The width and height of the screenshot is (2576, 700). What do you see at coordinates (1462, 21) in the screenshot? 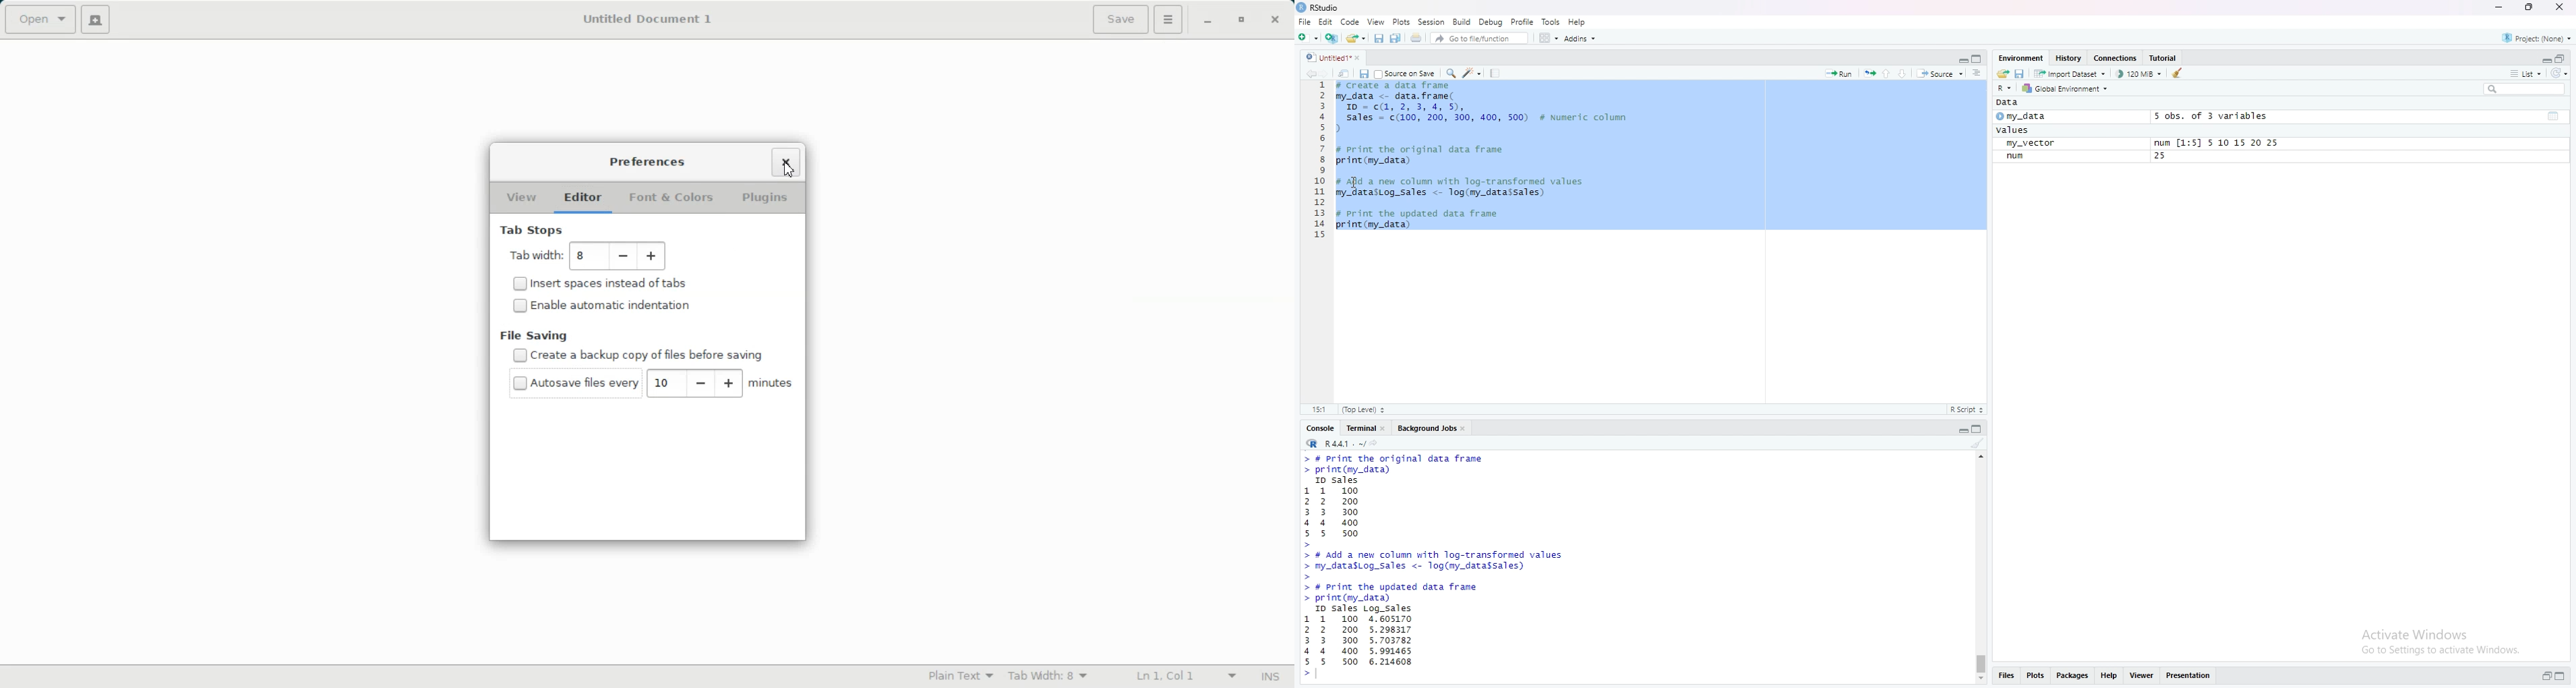
I see `Build` at bounding box center [1462, 21].